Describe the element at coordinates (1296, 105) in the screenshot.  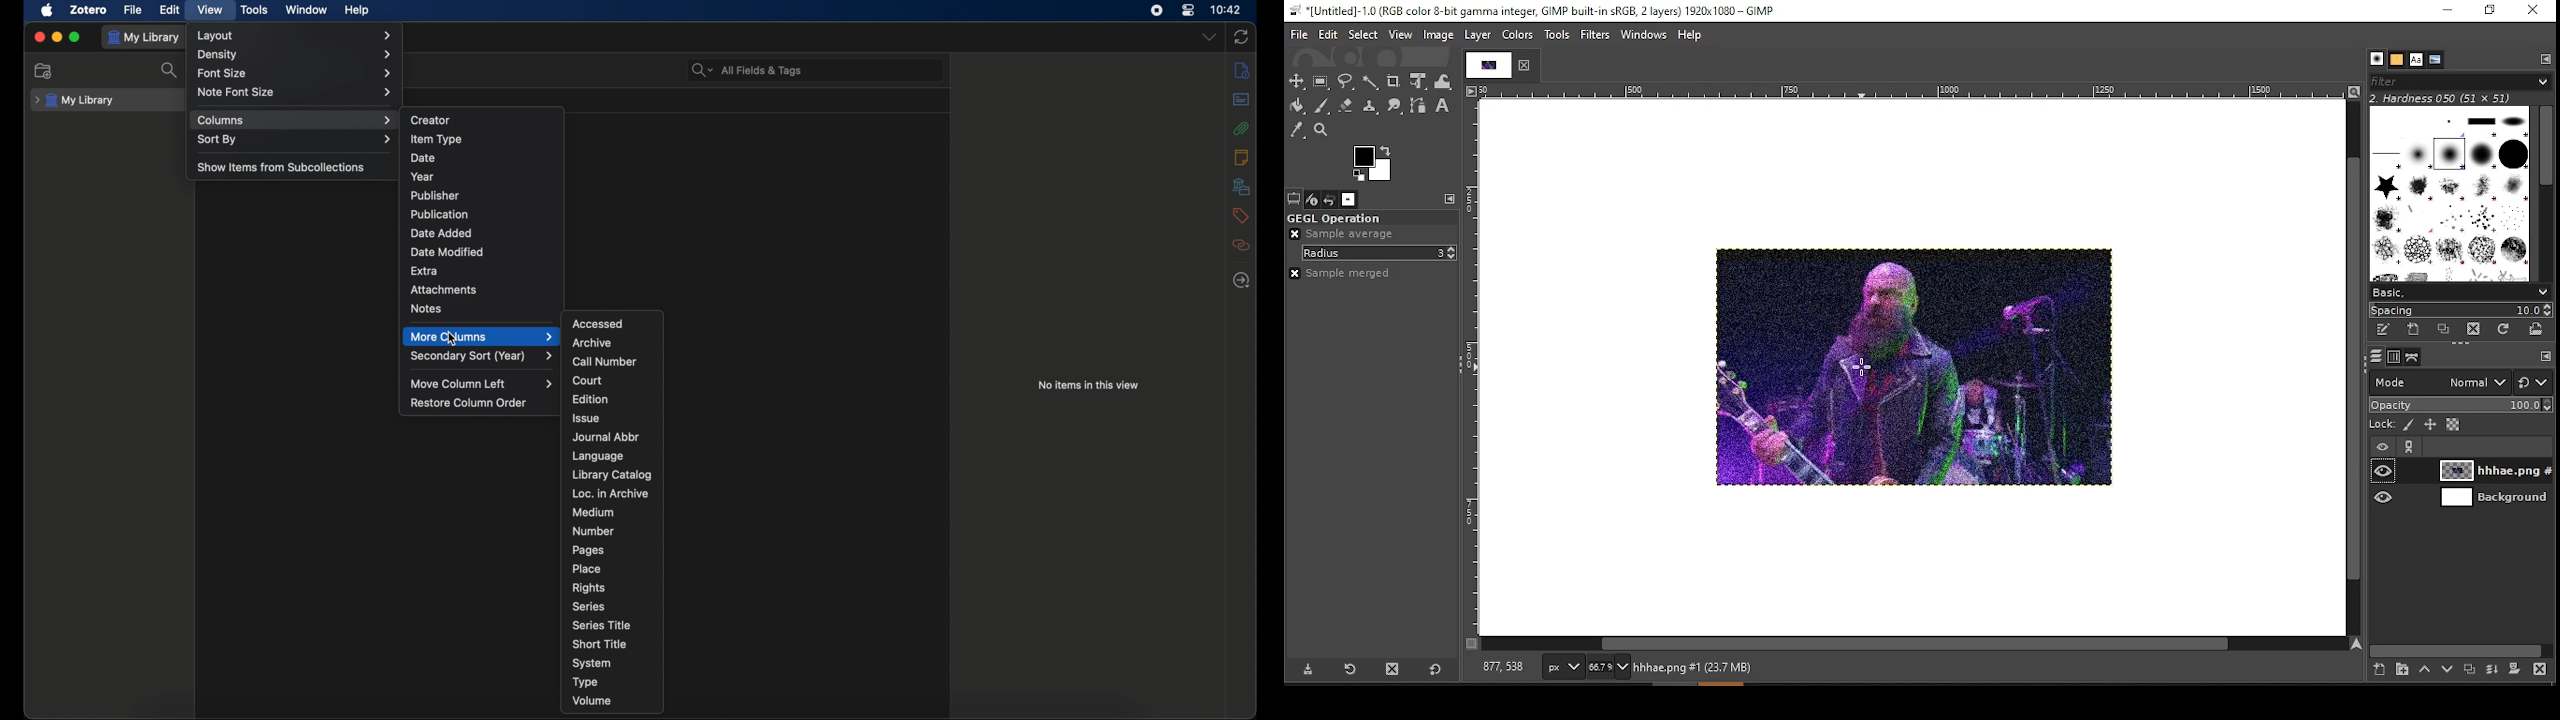
I see `paint bucket tool` at that location.